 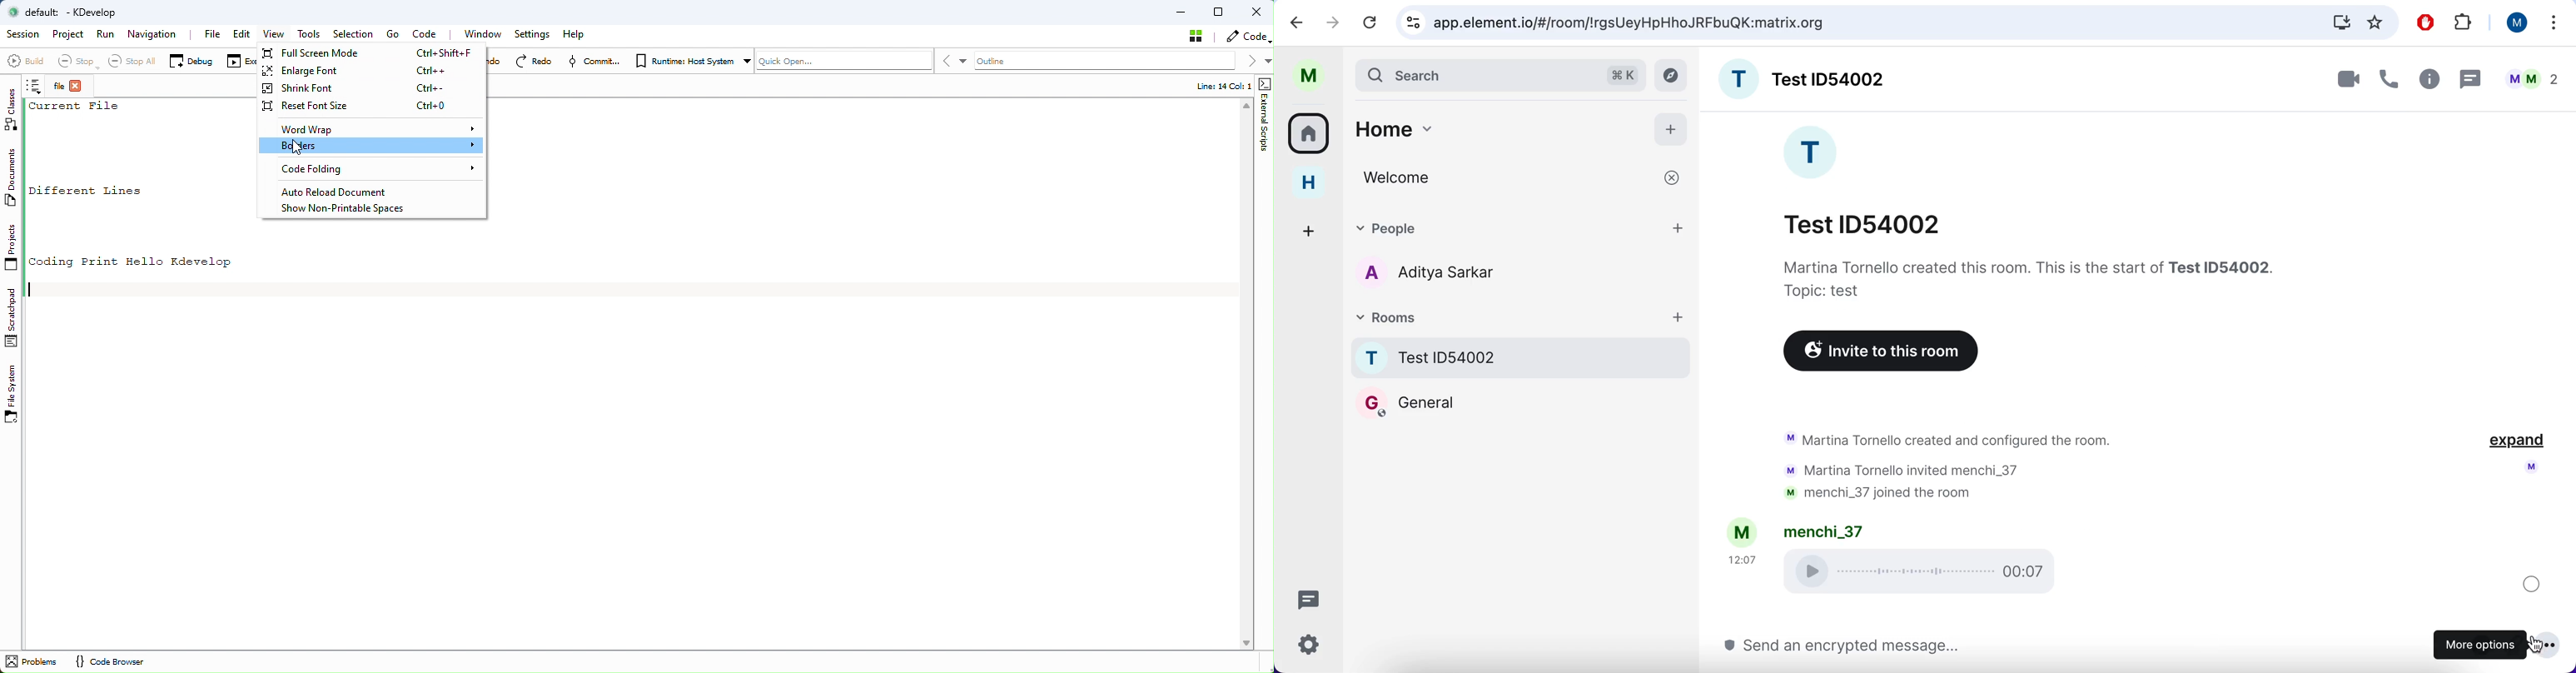 What do you see at coordinates (1824, 531) in the screenshot?
I see `user` at bounding box center [1824, 531].